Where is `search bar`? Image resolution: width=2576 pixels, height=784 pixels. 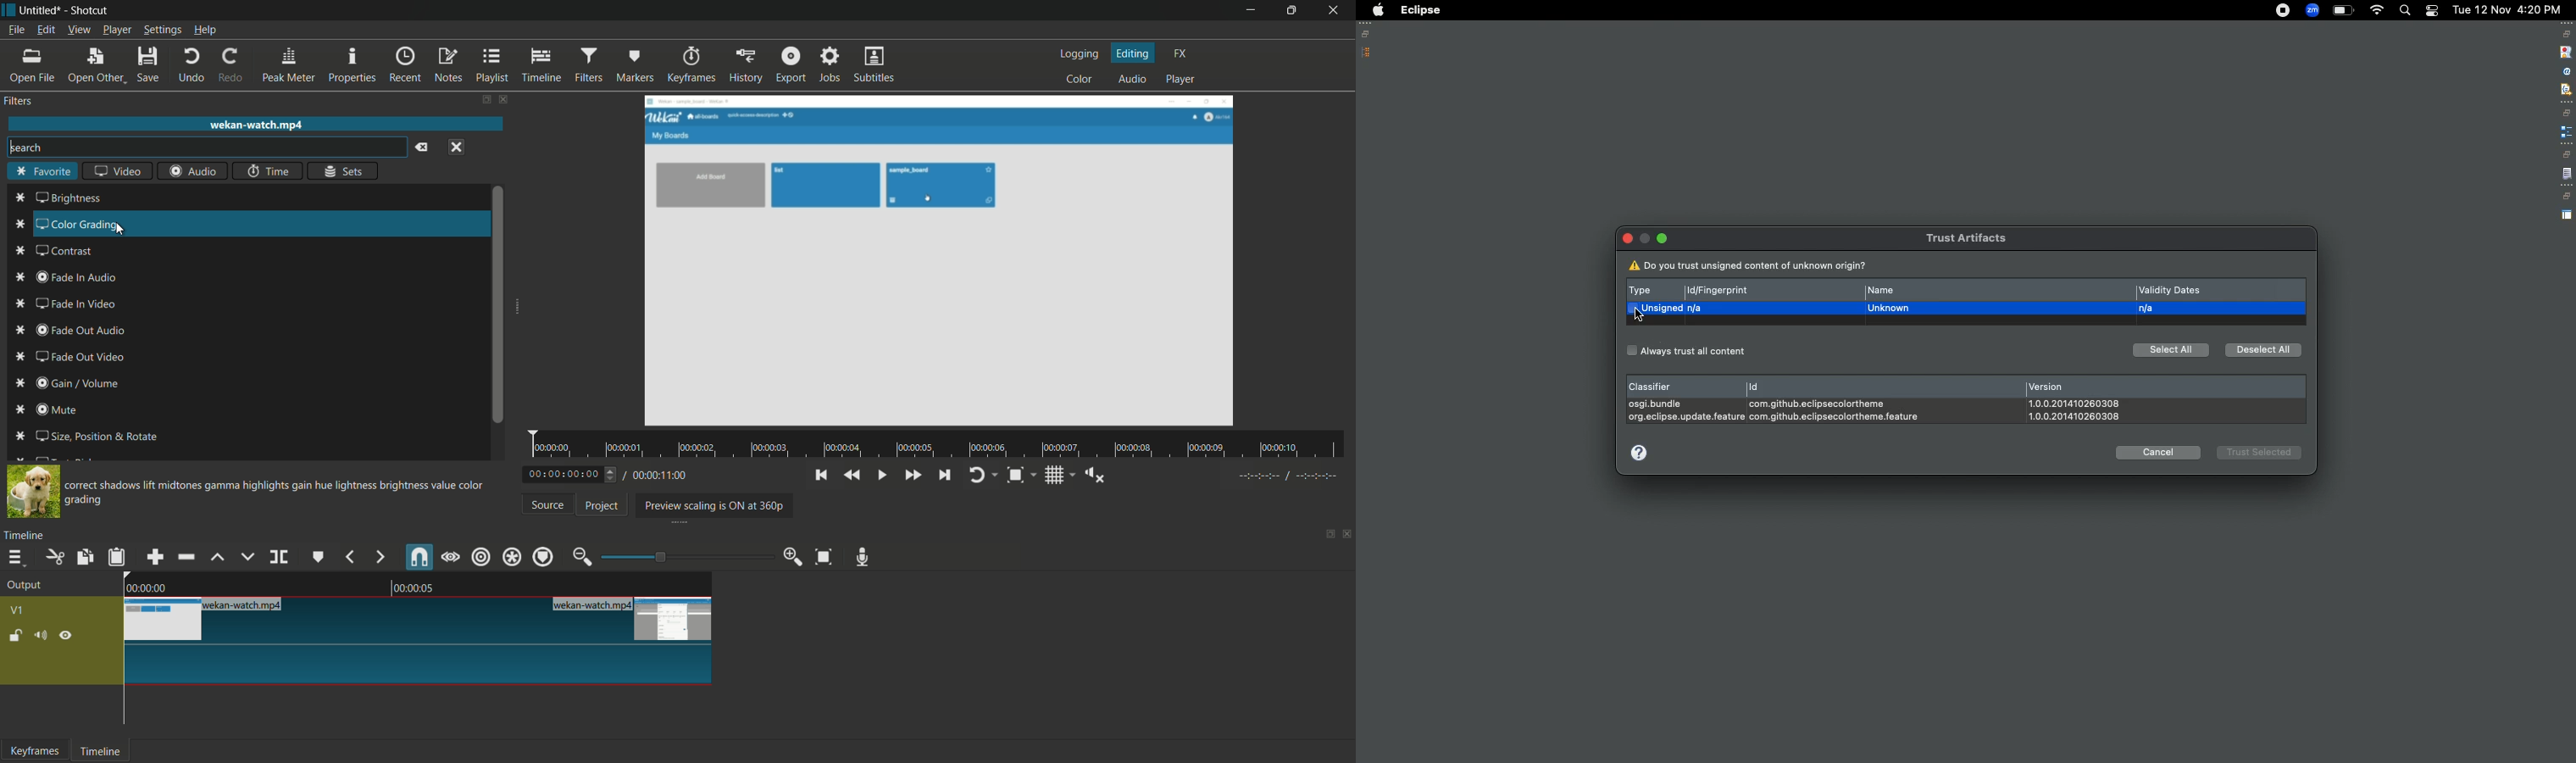
search bar is located at coordinates (205, 147).